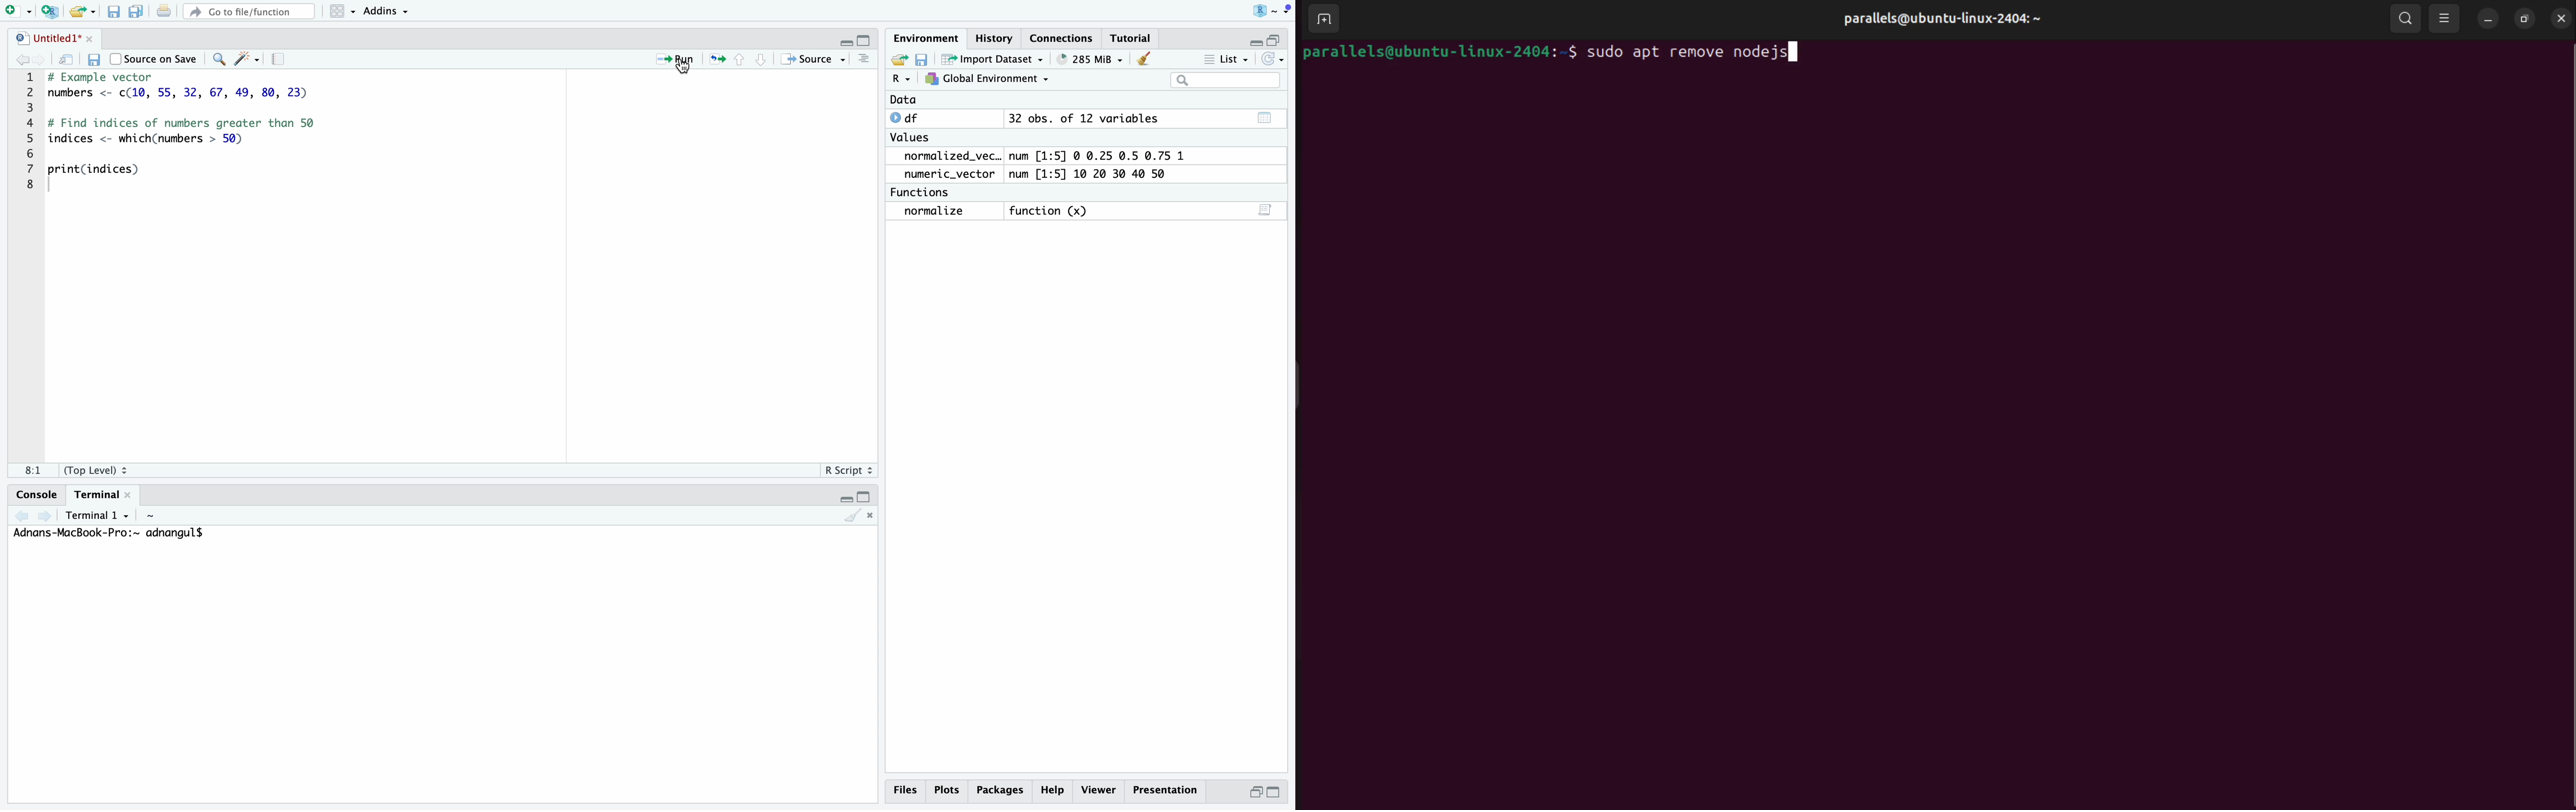 The width and height of the screenshot is (2576, 812). Describe the element at coordinates (1228, 58) in the screenshot. I see `List ` at that location.